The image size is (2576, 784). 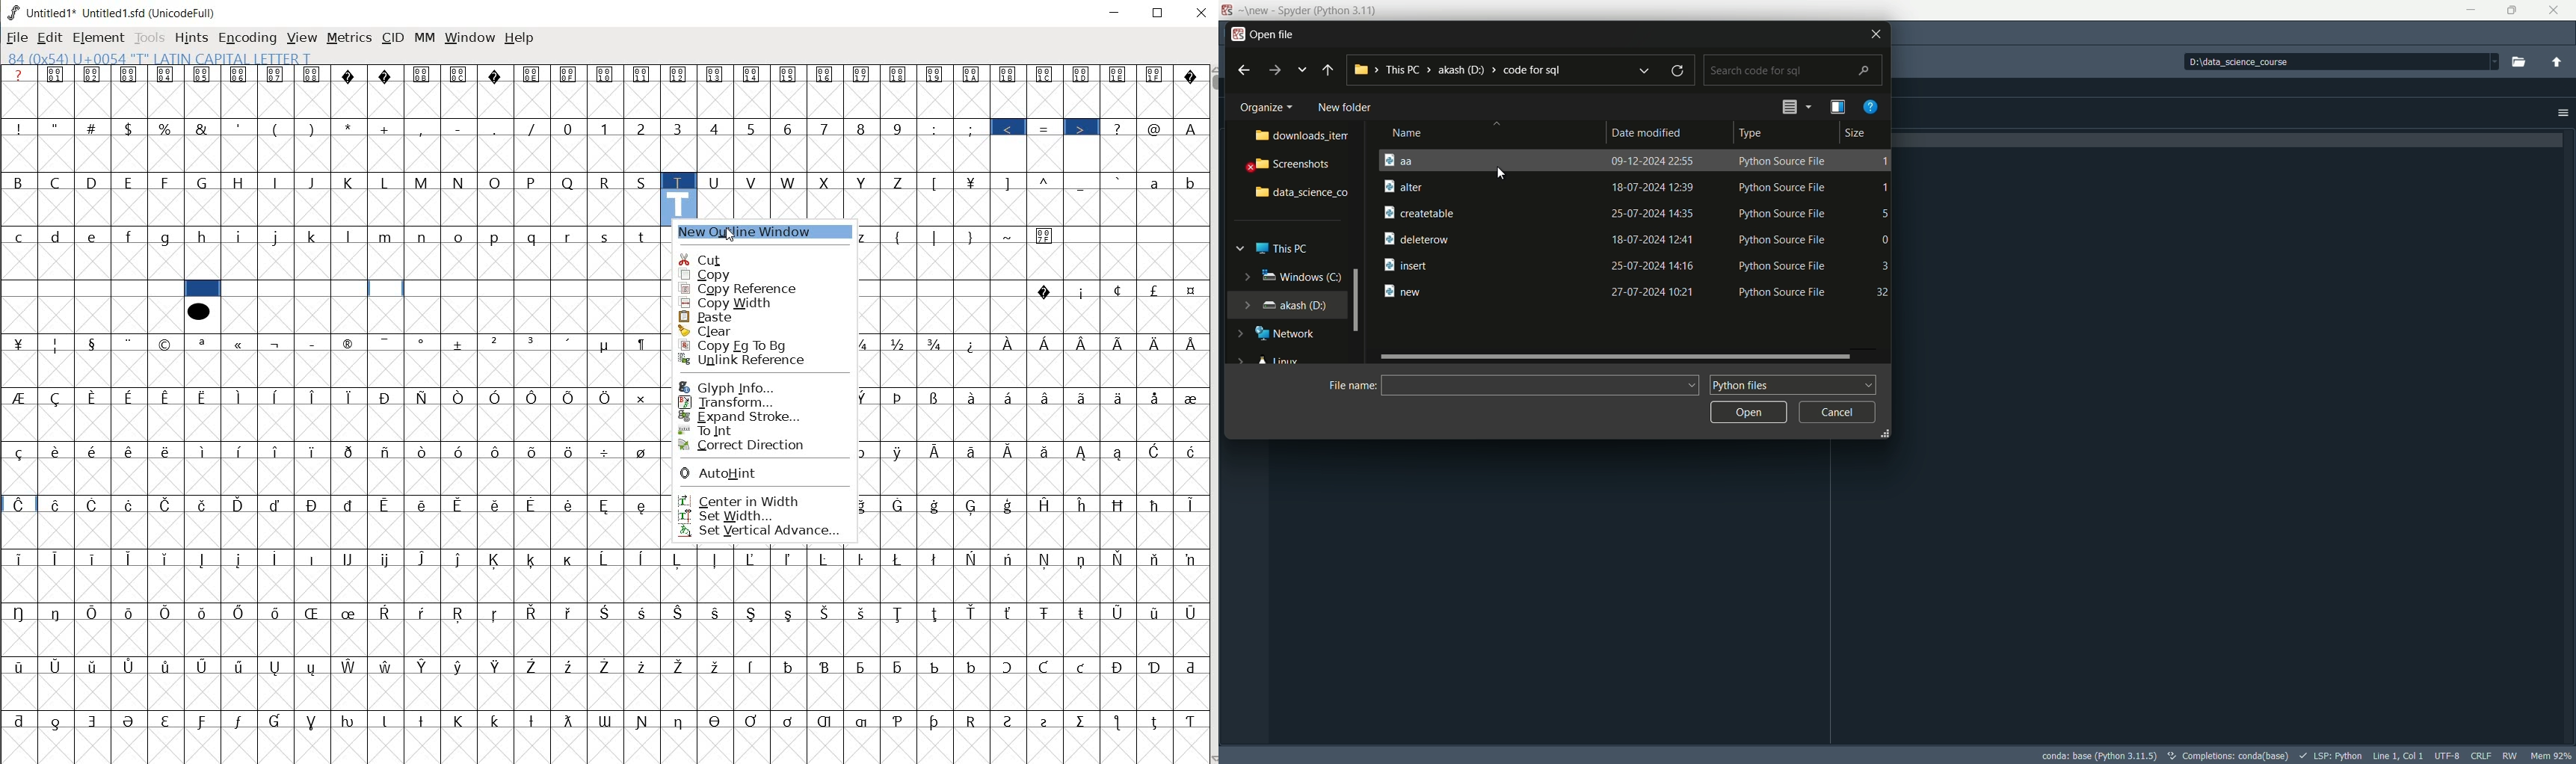 I want to click on Symbol, so click(x=1050, y=505).